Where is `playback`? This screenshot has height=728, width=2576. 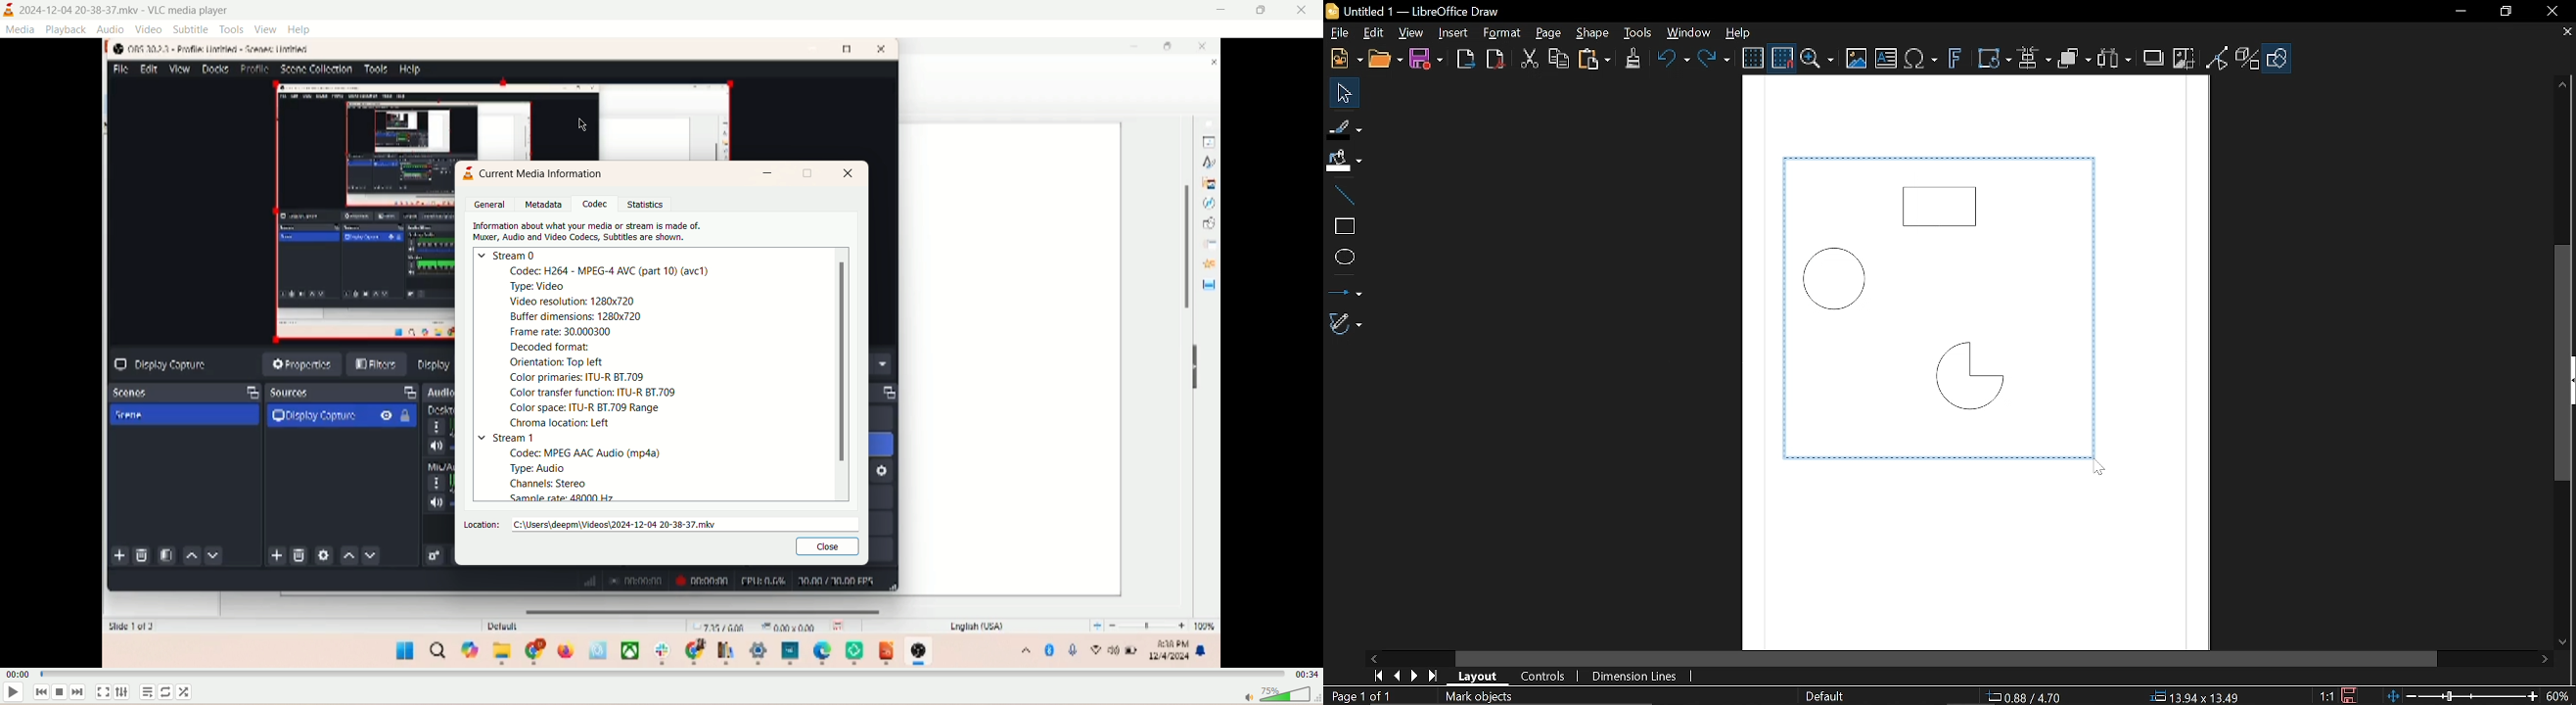 playback is located at coordinates (68, 29).